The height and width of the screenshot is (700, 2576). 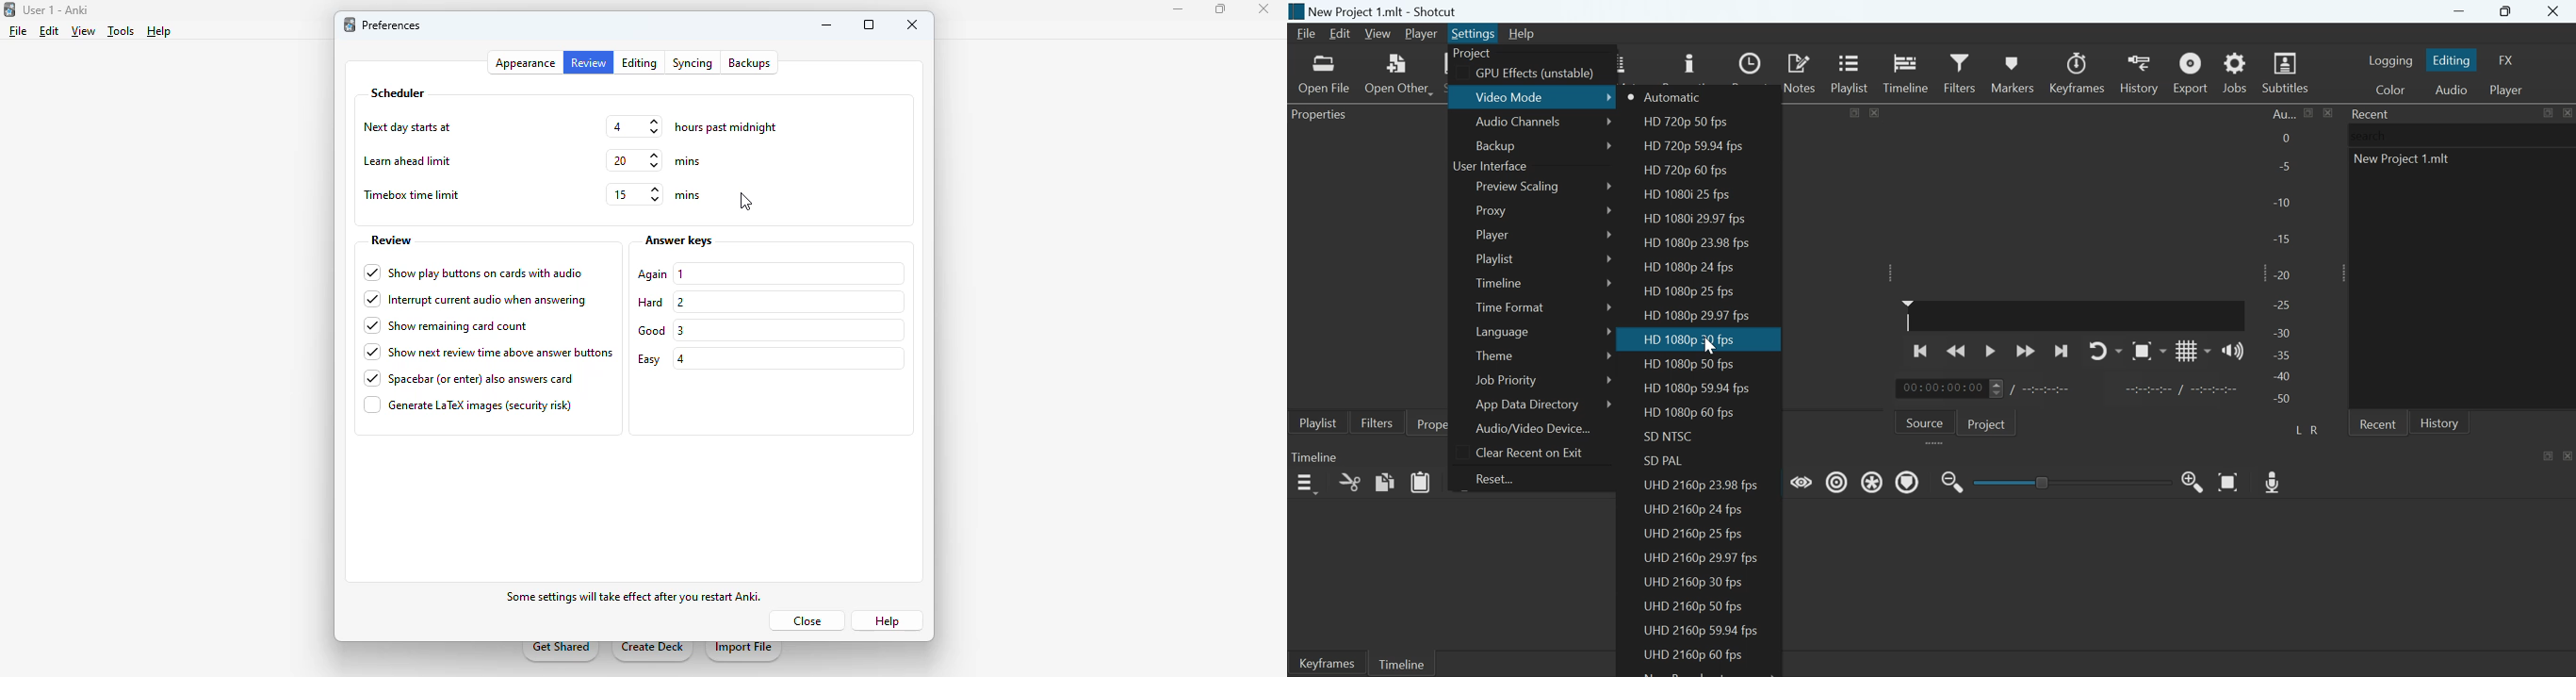 I want to click on Left, so click(x=2300, y=429).